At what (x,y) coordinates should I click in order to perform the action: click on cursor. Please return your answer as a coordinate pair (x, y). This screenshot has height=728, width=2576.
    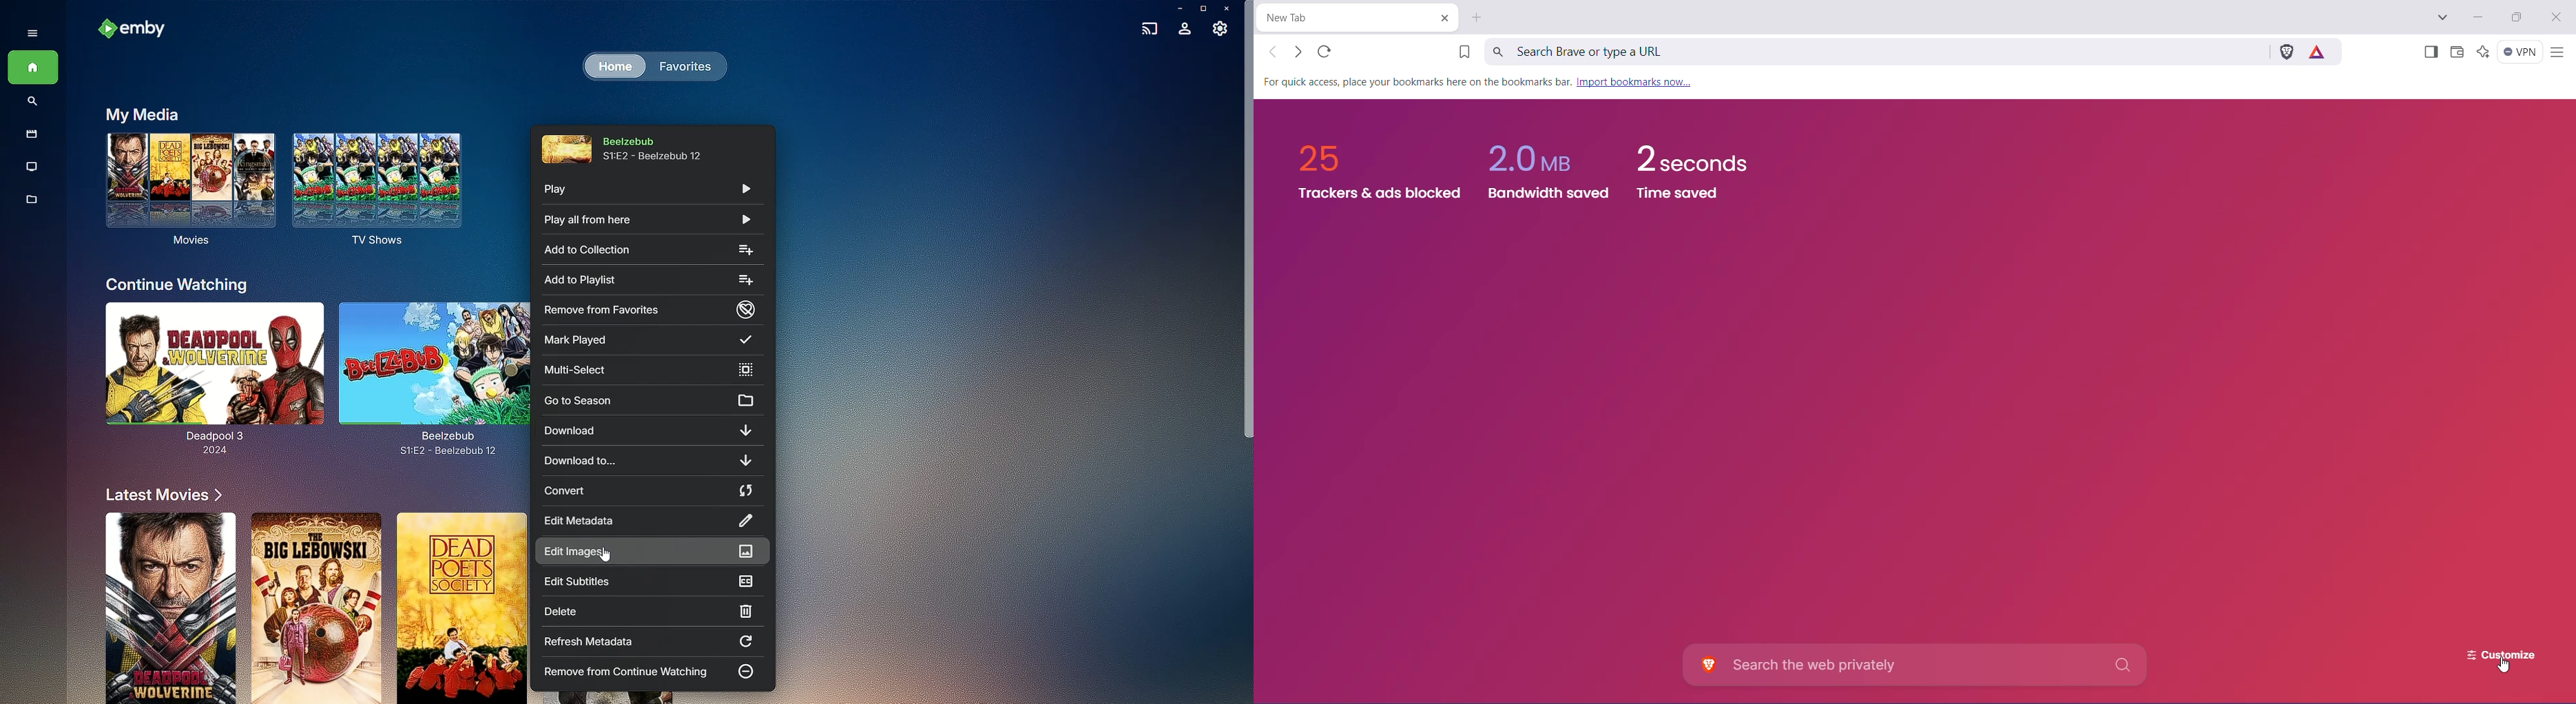
    Looking at the image, I should click on (2506, 666).